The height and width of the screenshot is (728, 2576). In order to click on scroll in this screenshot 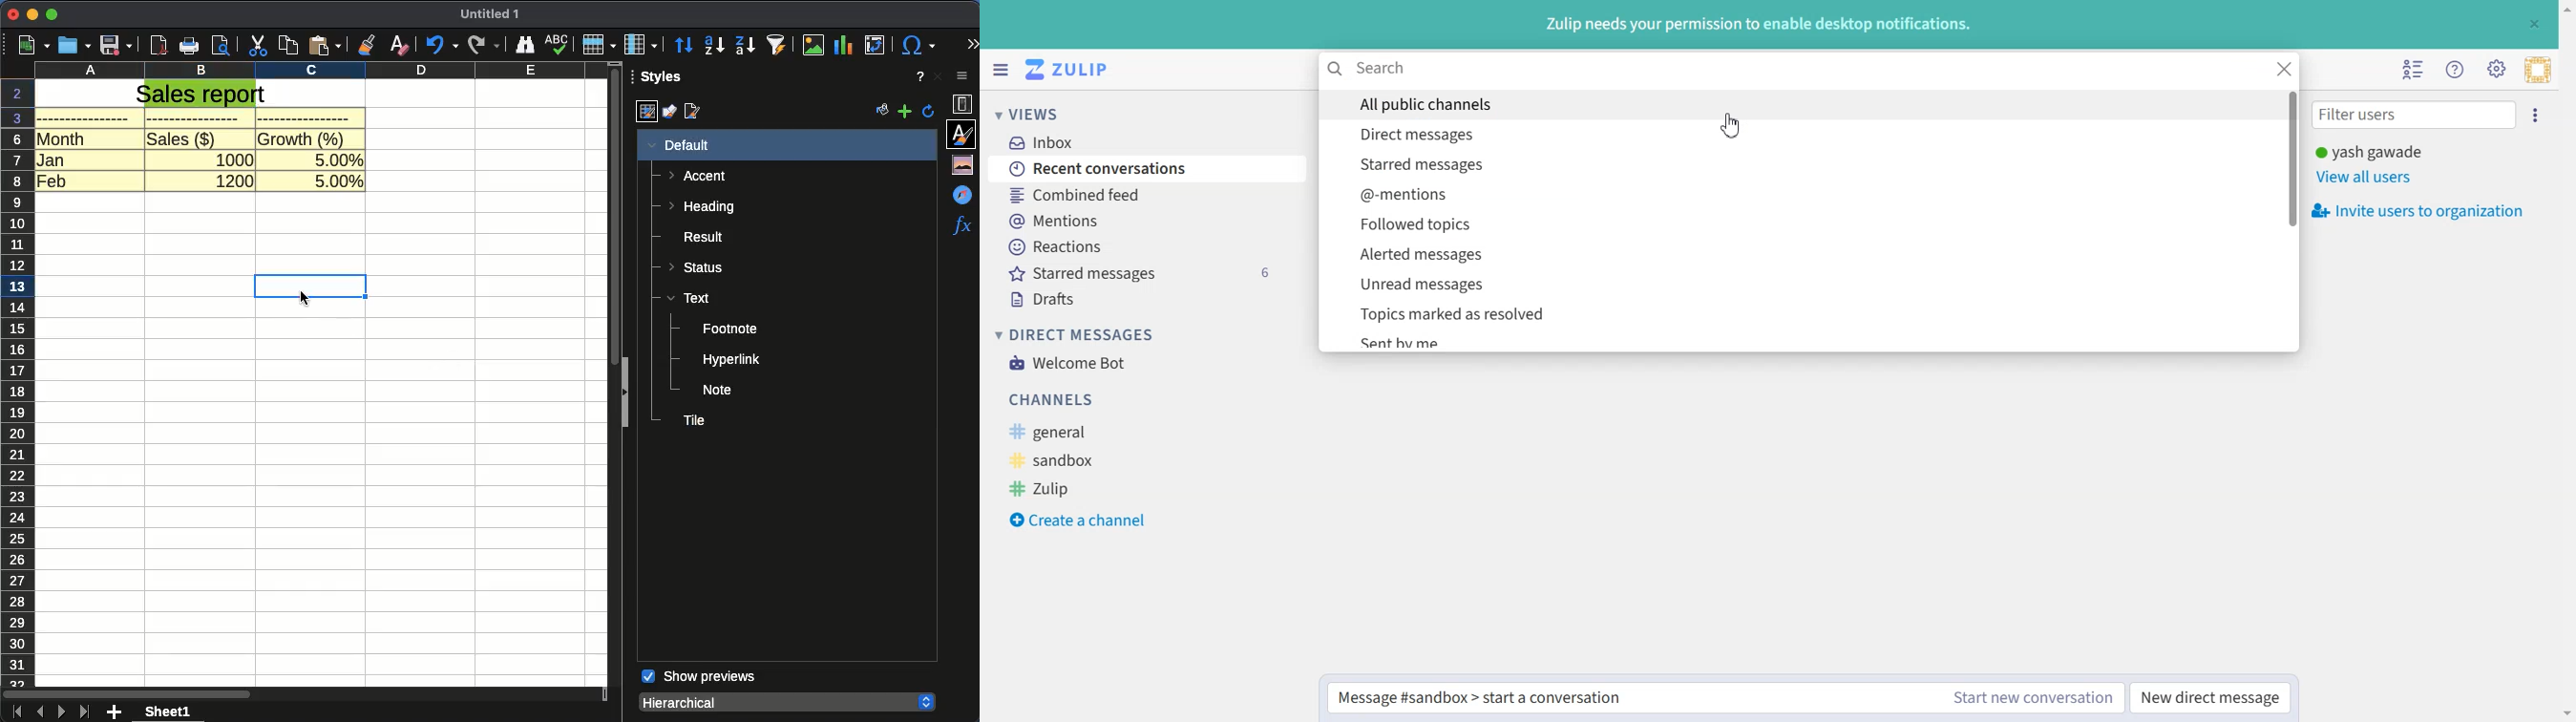, I will do `click(304, 695)`.